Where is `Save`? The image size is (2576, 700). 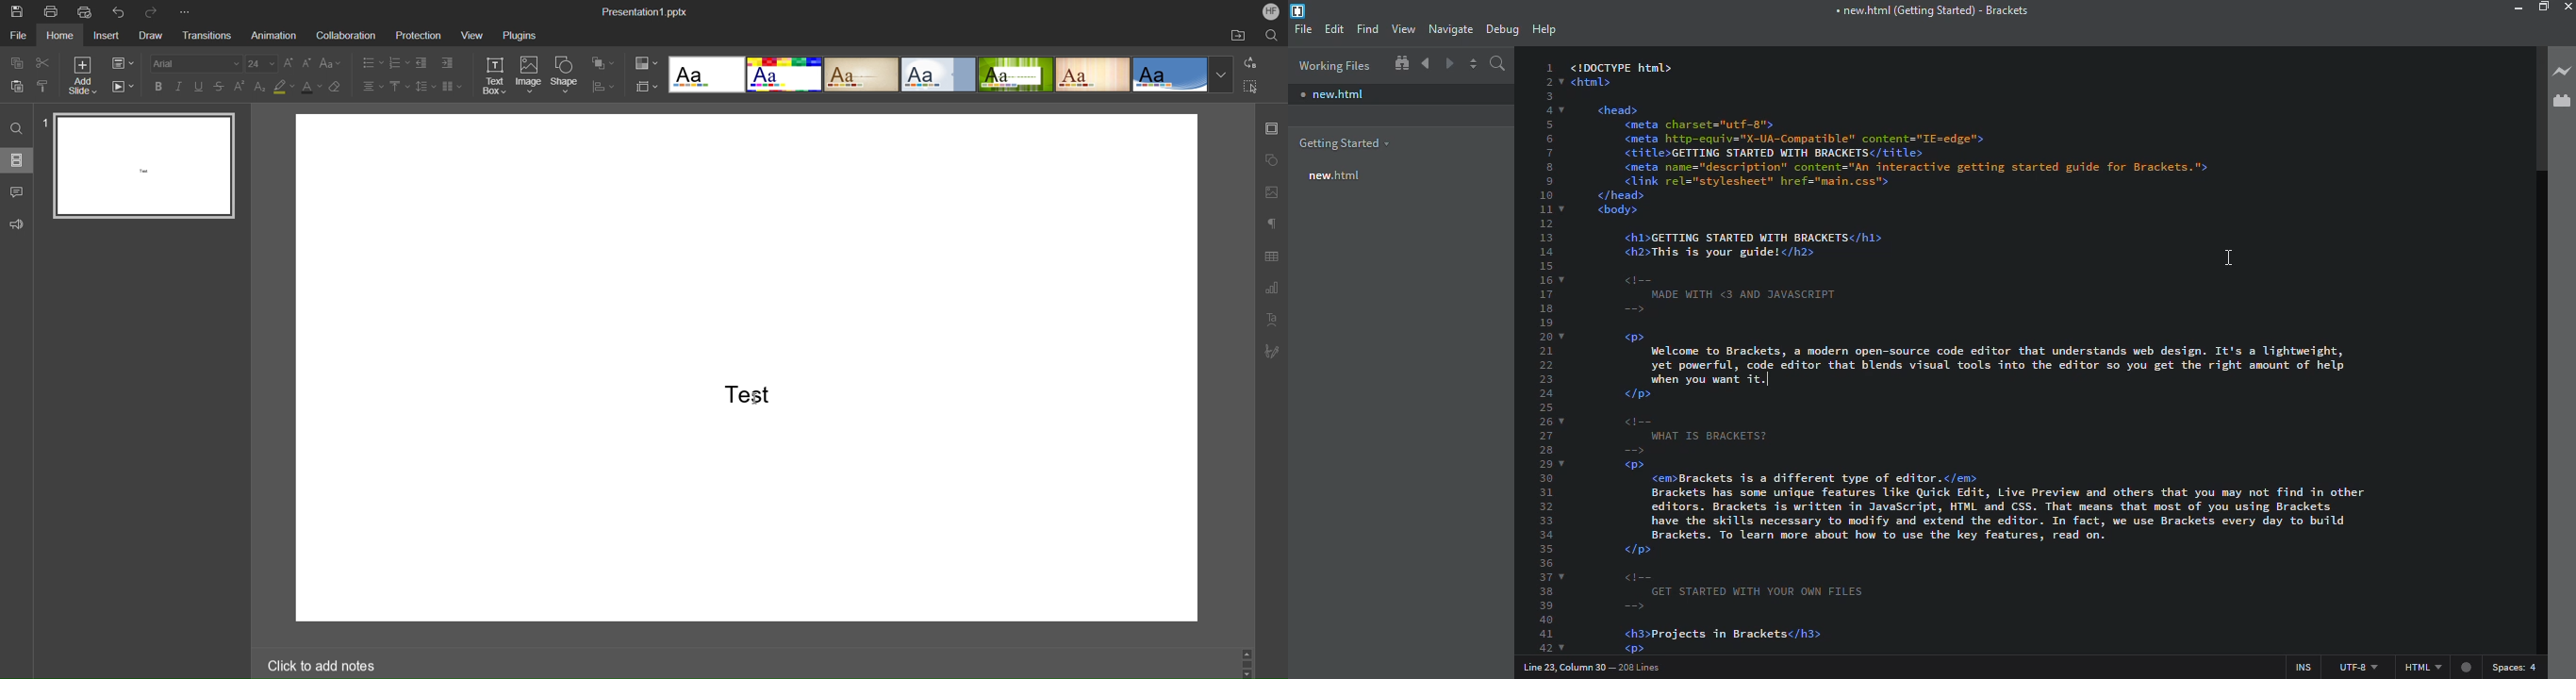 Save is located at coordinates (15, 11).